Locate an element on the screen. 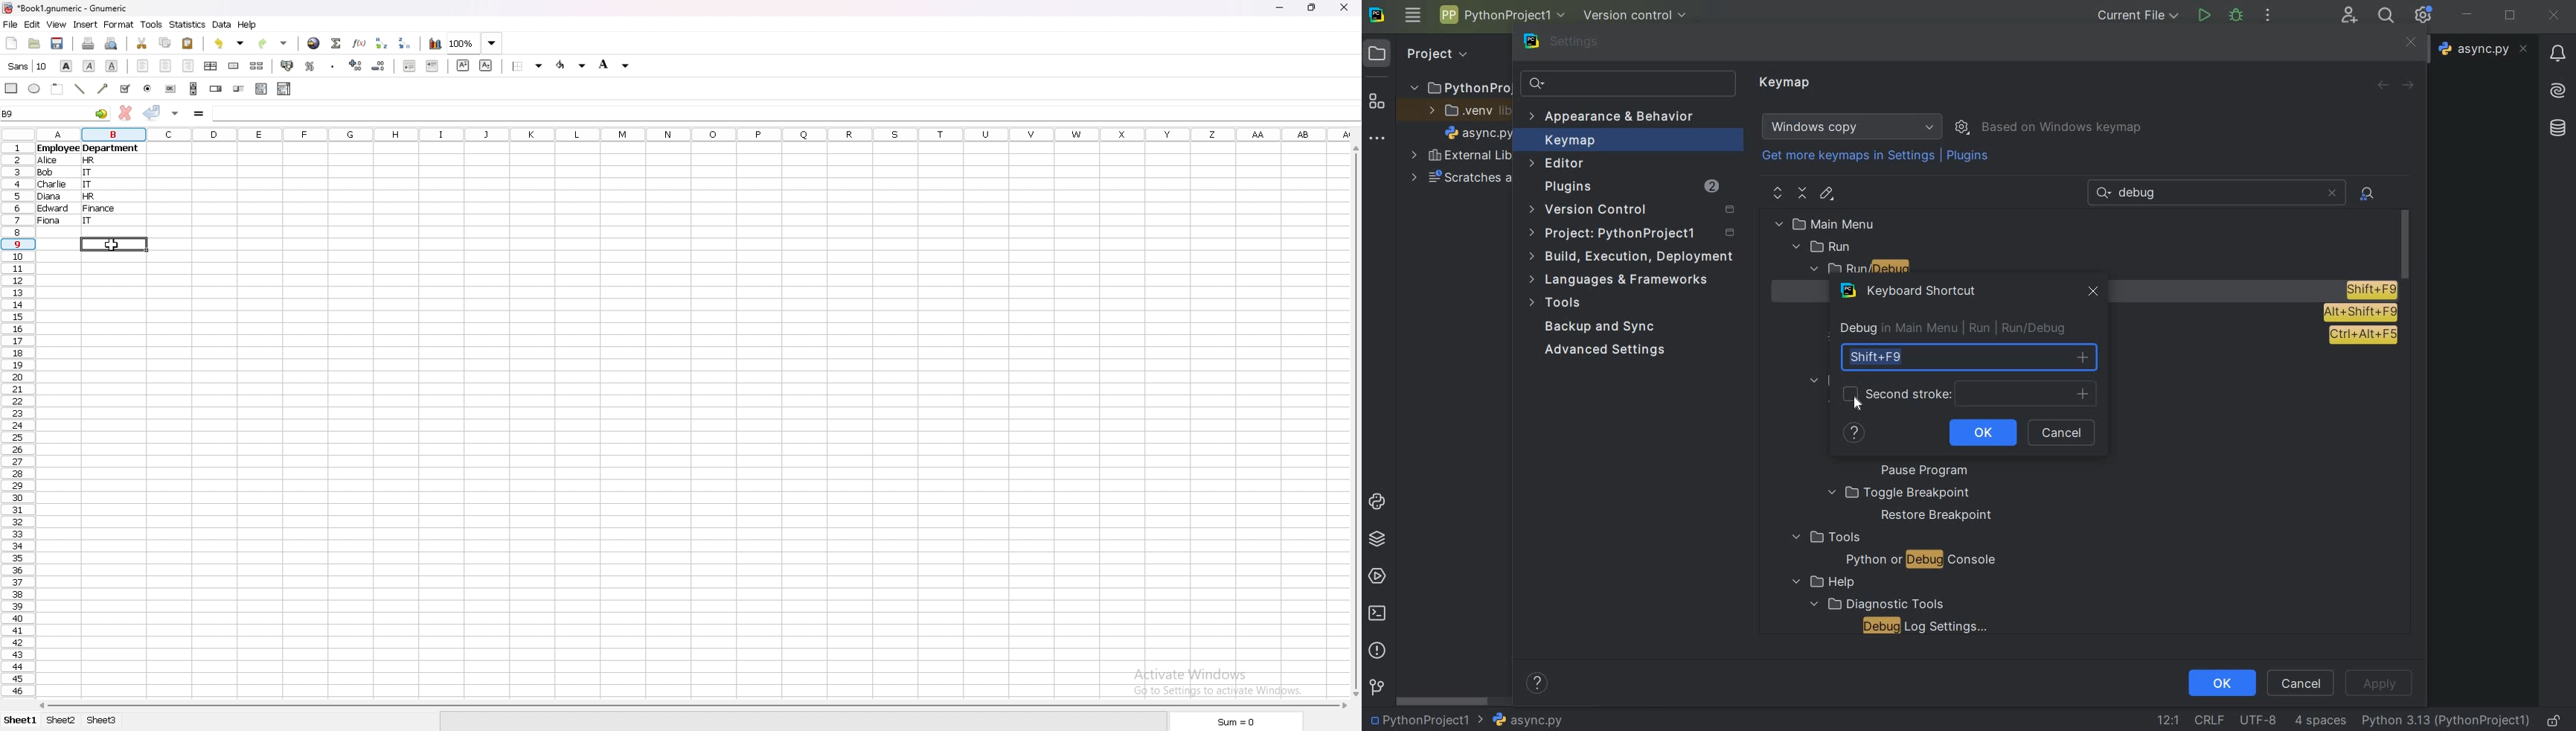  file name is located at coordinates (67, 9).